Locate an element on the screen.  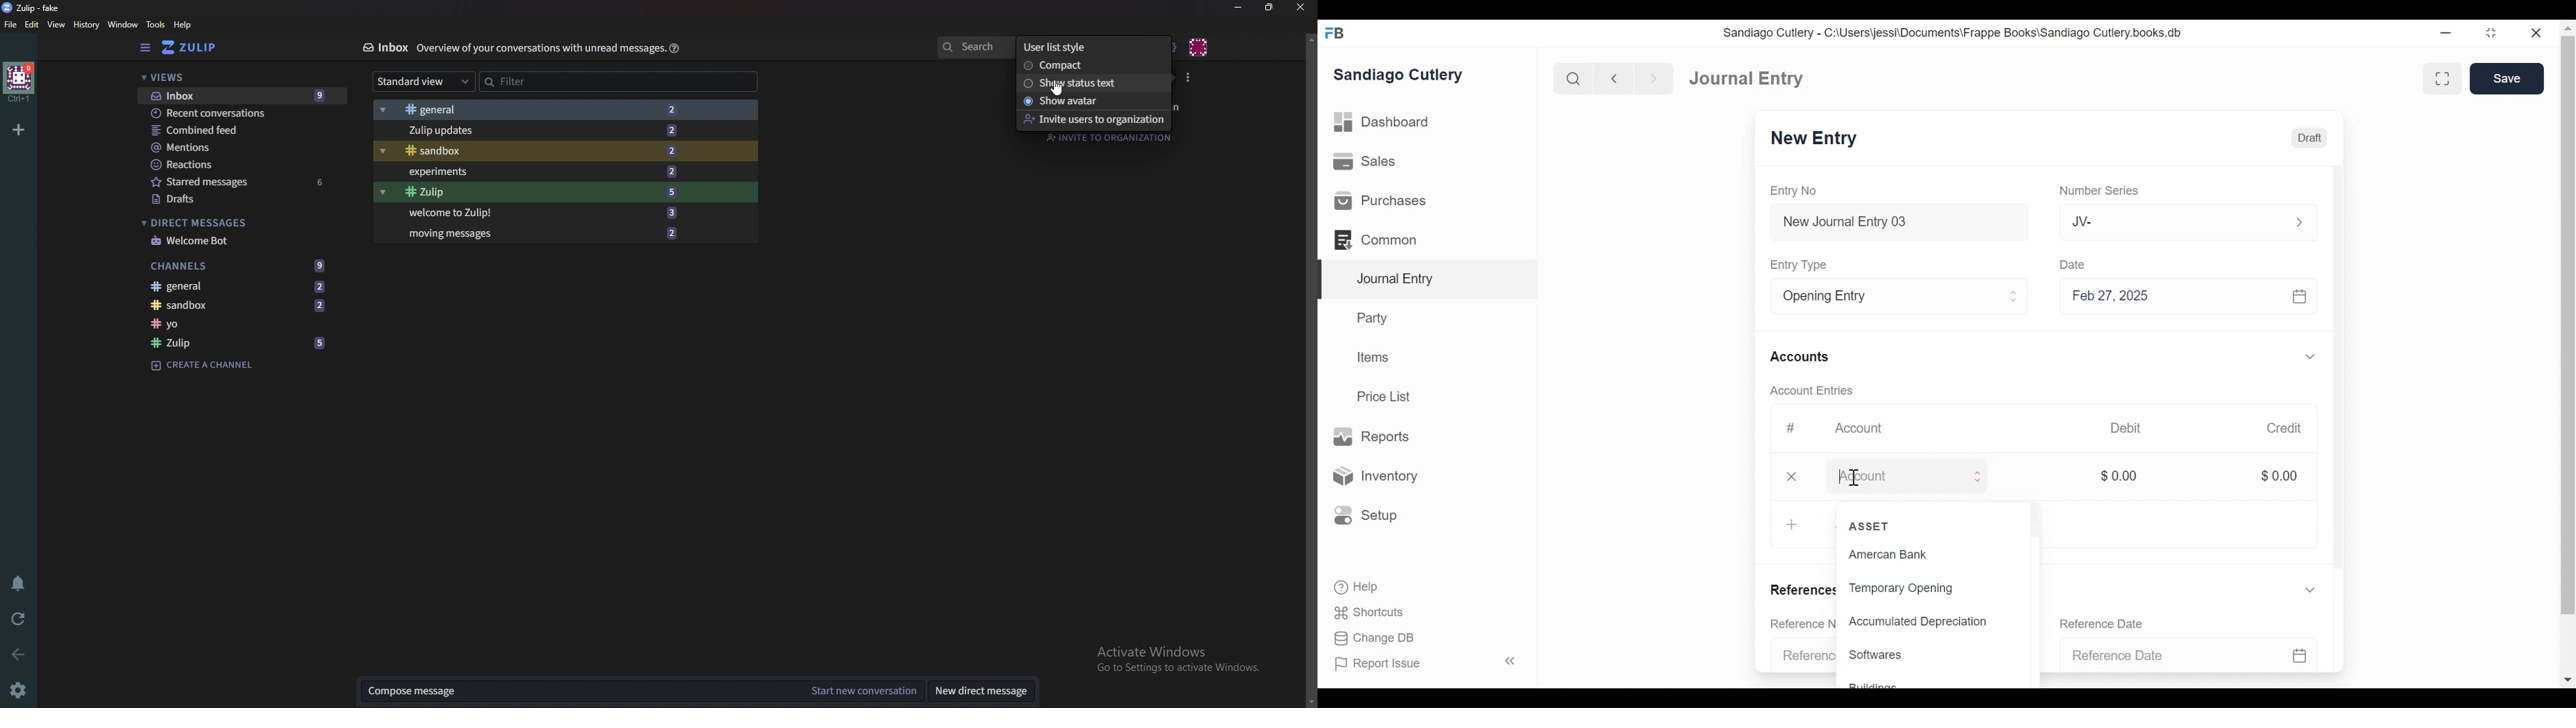
Drafts is located at coordinates (244, 198).